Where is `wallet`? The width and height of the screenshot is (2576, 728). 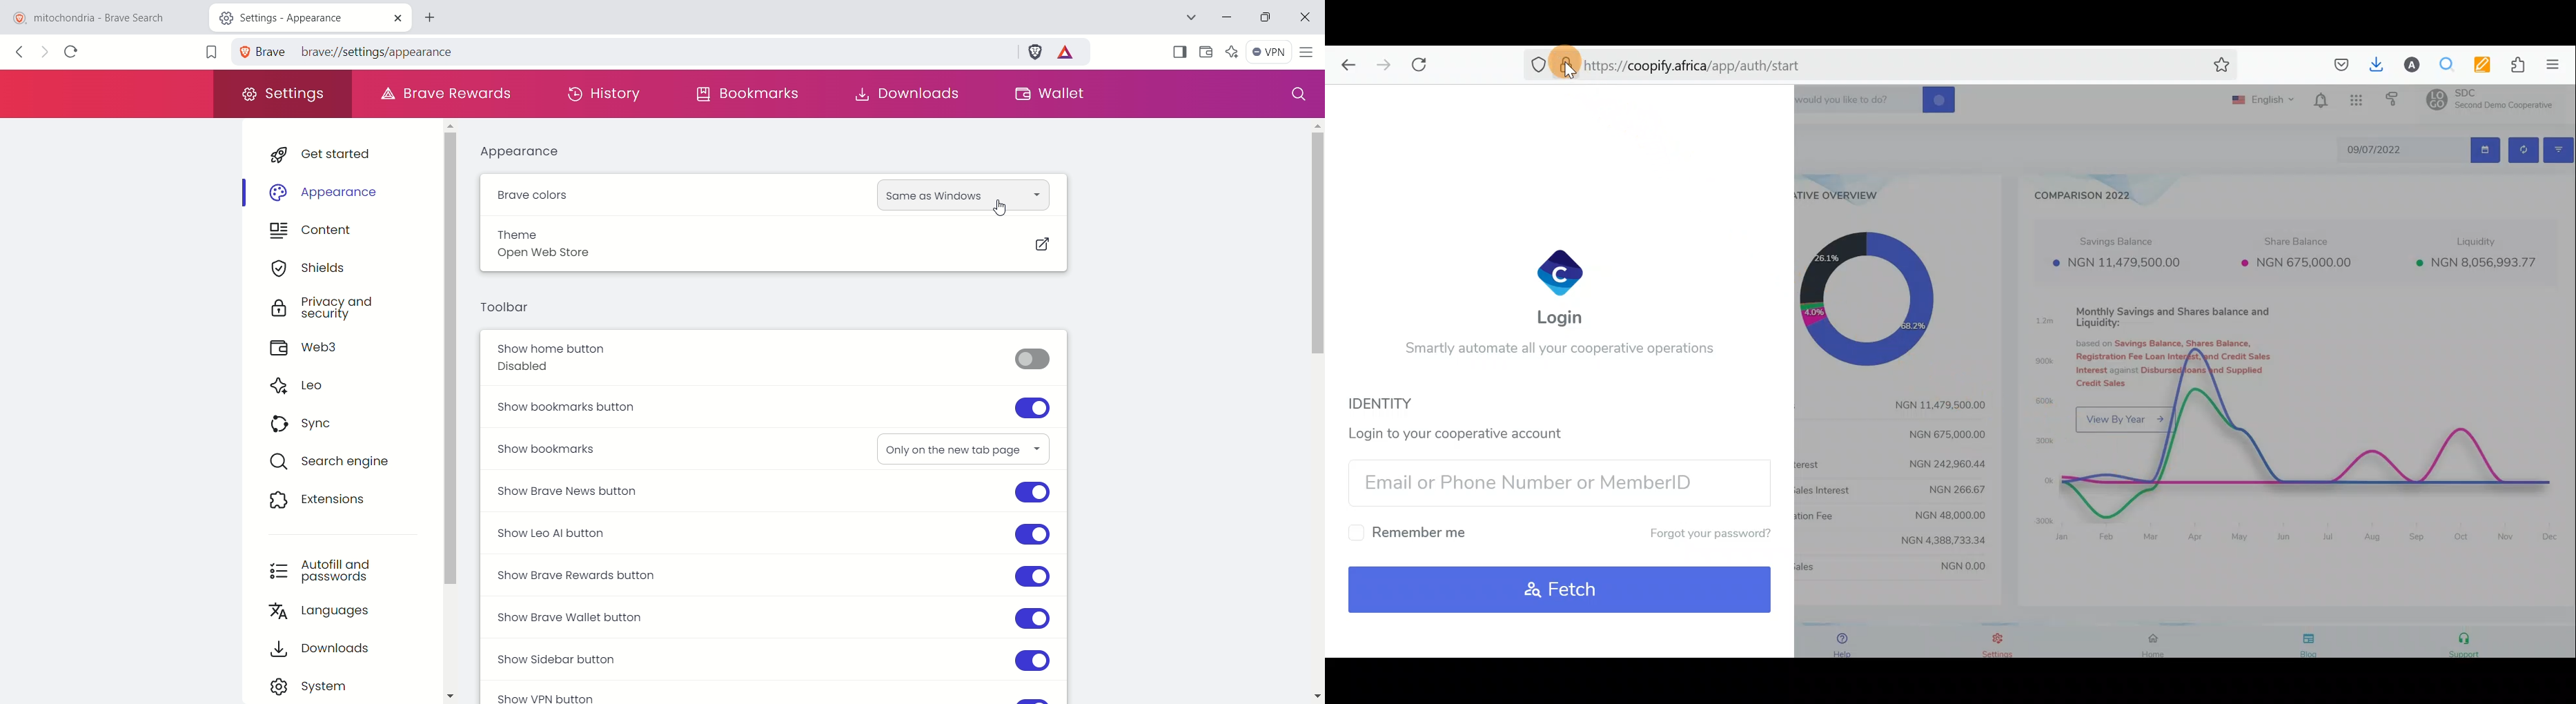
wallet is located at coordinates (1206, 52).